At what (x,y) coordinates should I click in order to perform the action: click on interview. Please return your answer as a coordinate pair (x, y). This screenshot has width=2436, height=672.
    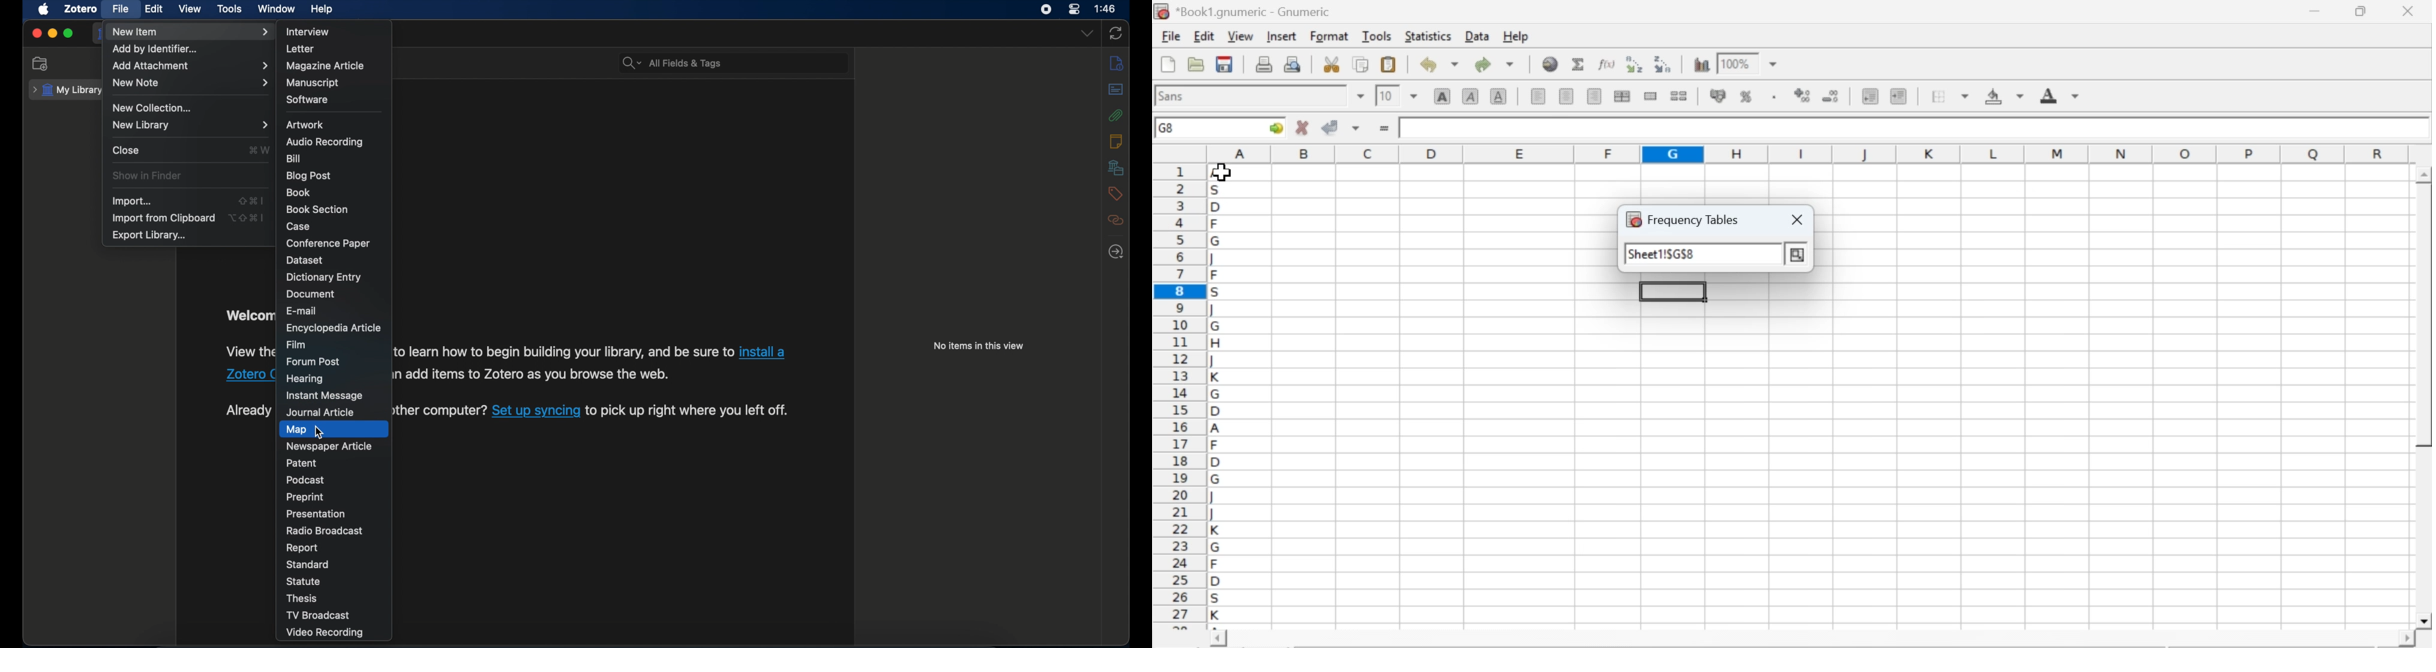
    Looking at the image, I should click on (308, 32).